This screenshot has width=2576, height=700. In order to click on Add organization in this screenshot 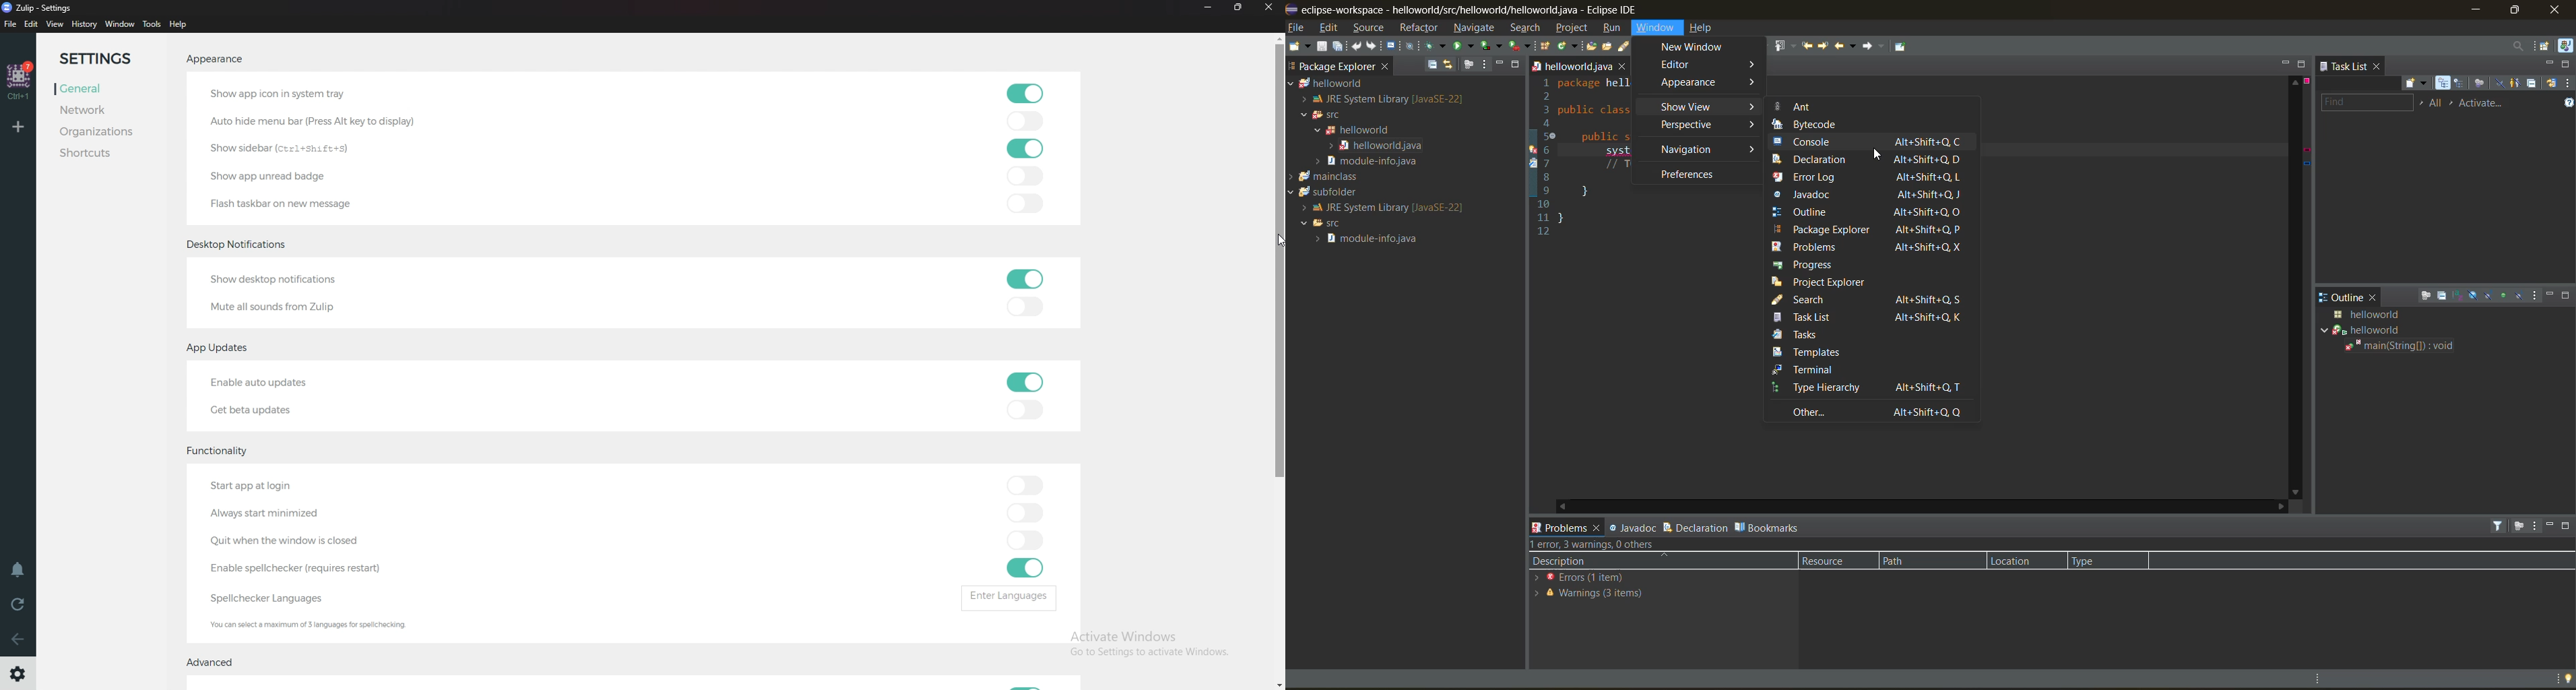, I will do `click(17, 127)`.